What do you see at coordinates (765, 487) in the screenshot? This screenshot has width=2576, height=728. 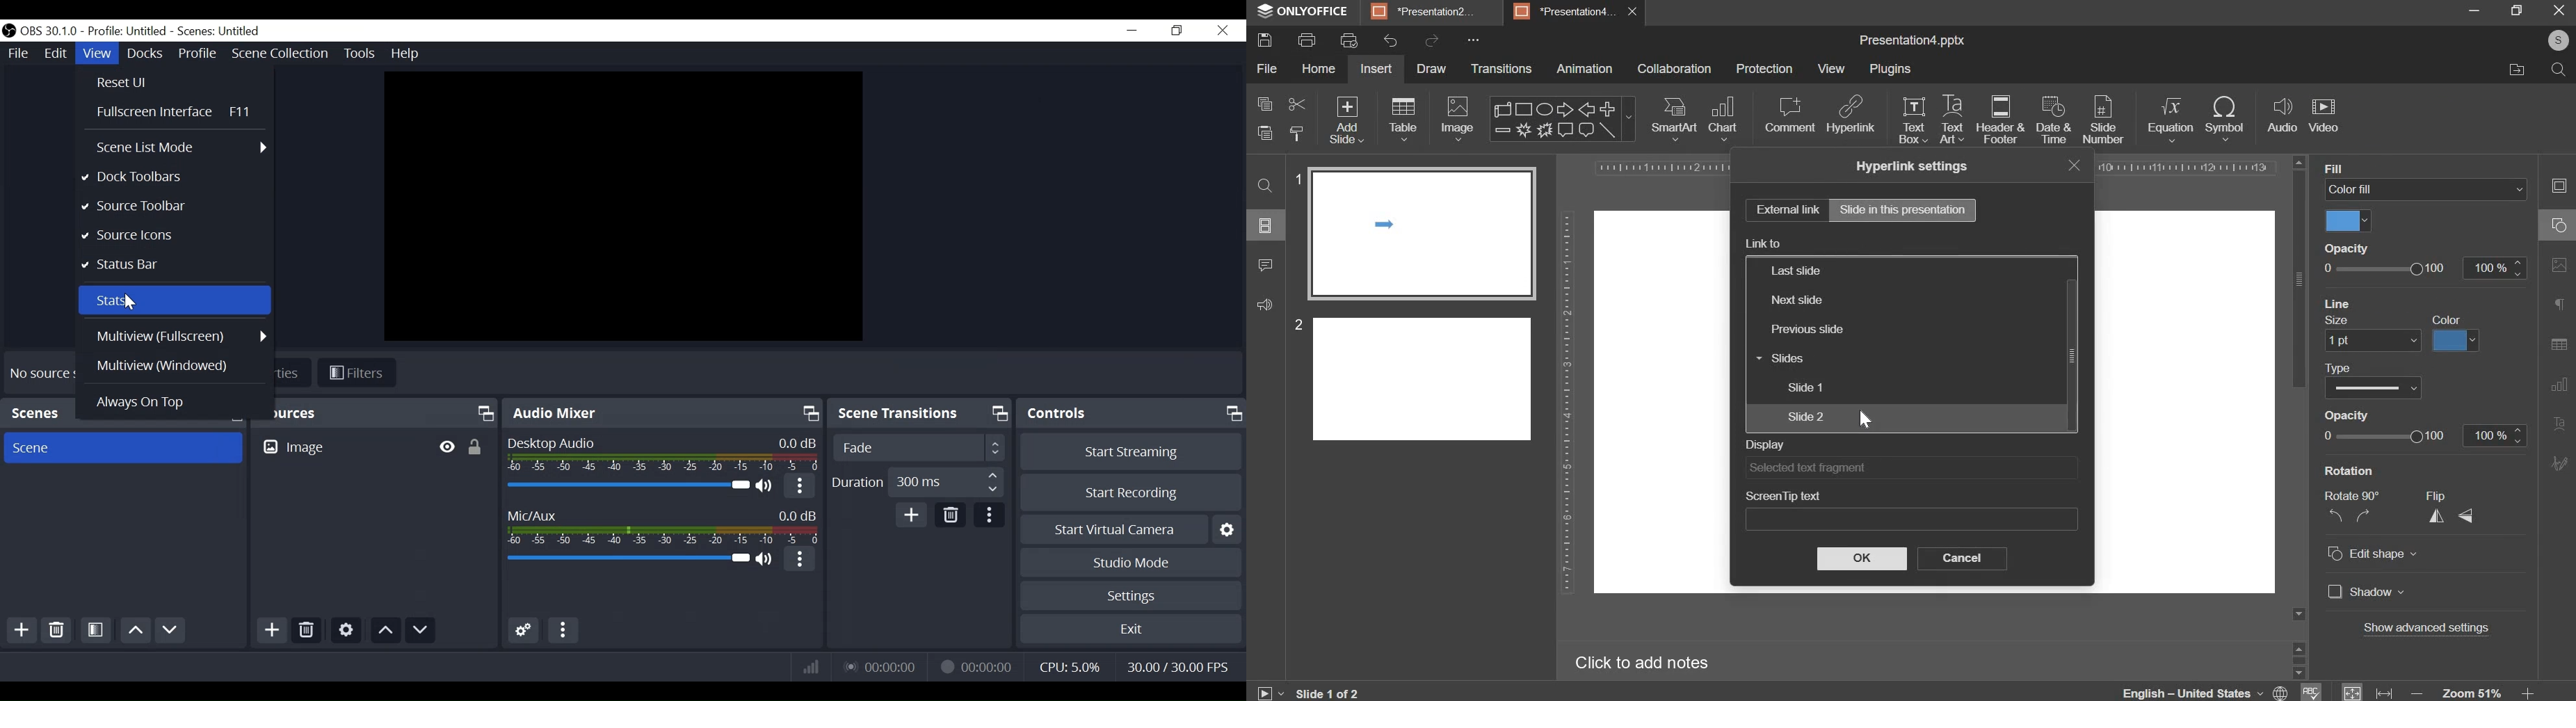 I see `(un)mute` at bounding box center [765, 487].